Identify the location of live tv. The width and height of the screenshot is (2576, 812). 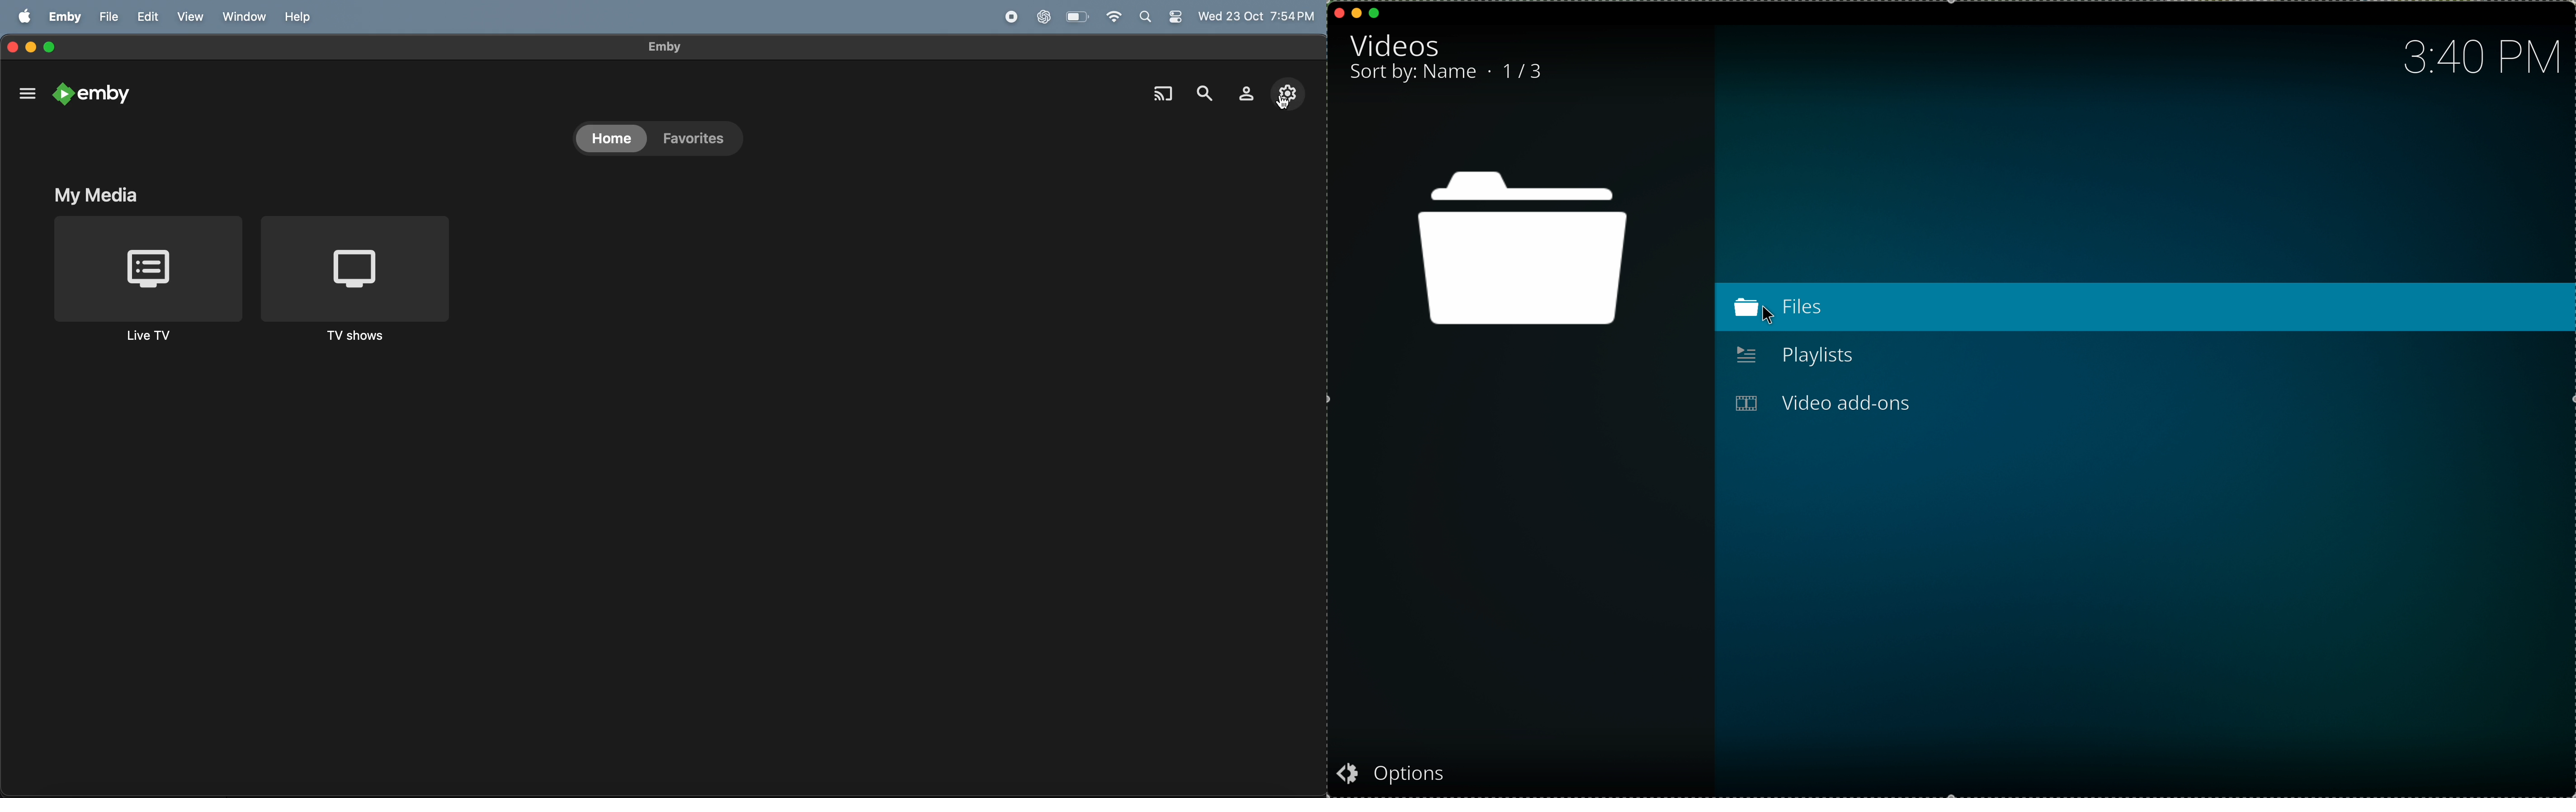
(147, 281).